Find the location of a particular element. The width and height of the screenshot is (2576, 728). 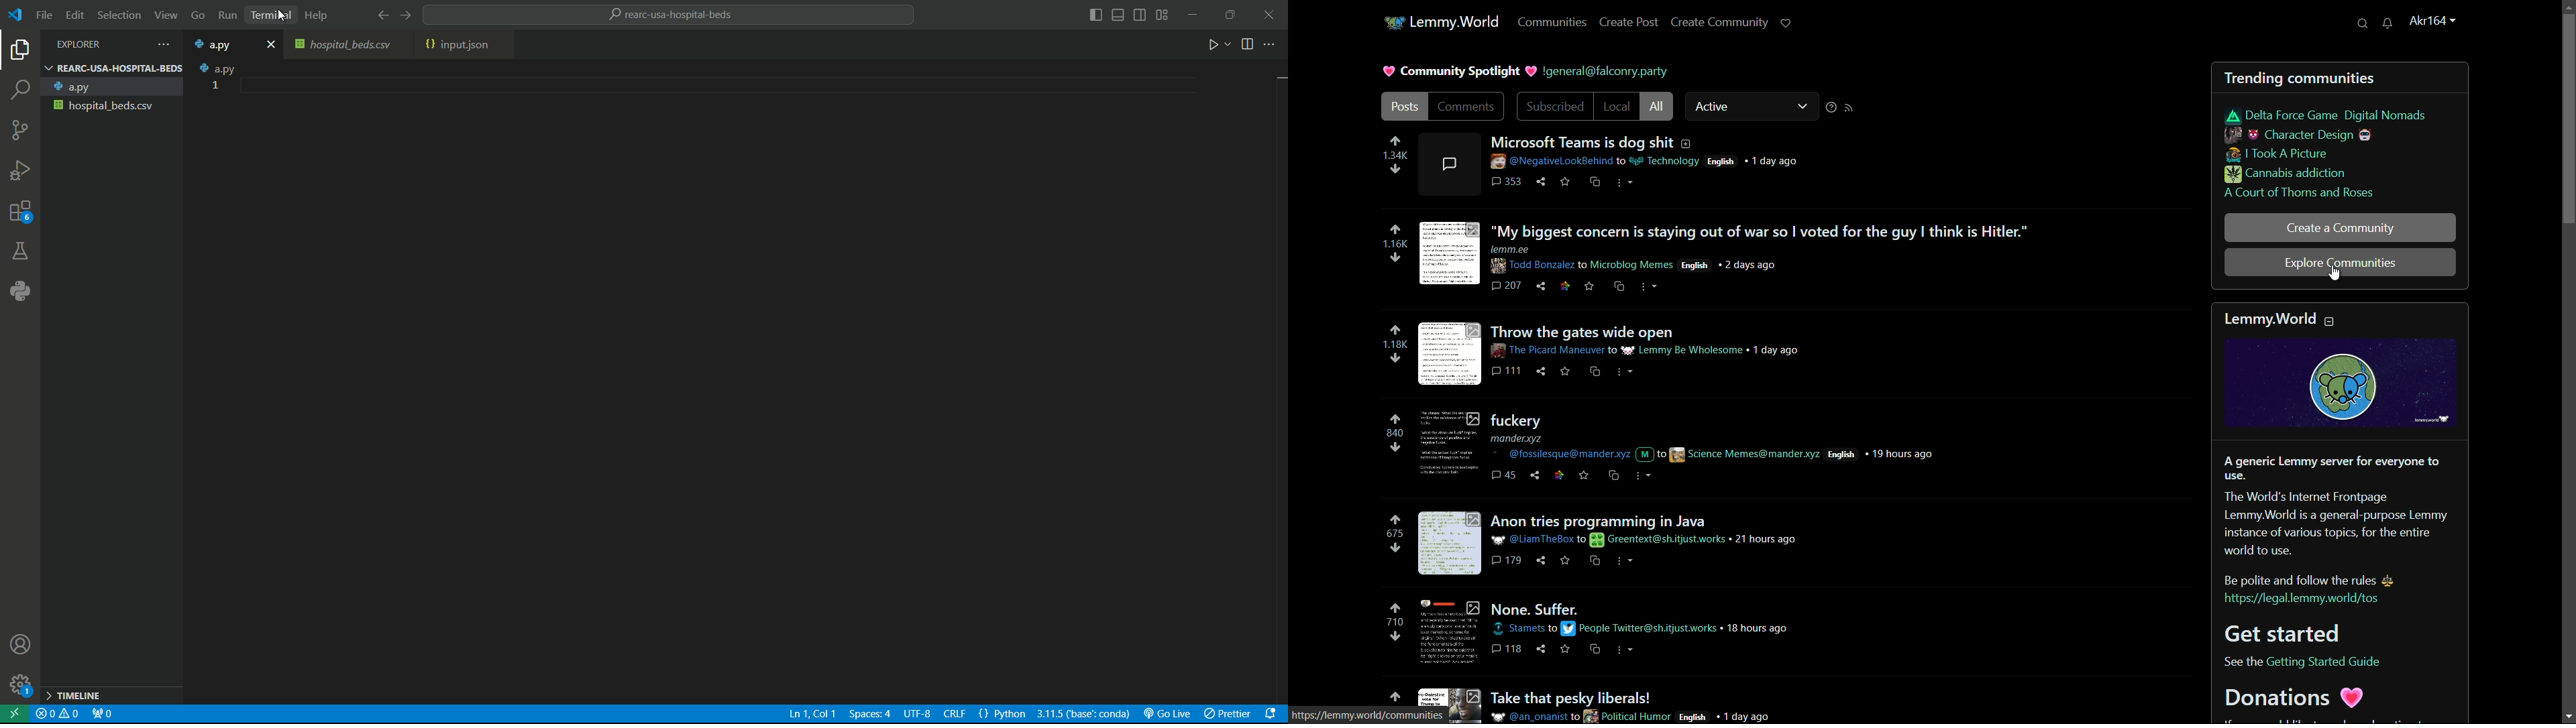

comments is located at coordinates (1507, 648).